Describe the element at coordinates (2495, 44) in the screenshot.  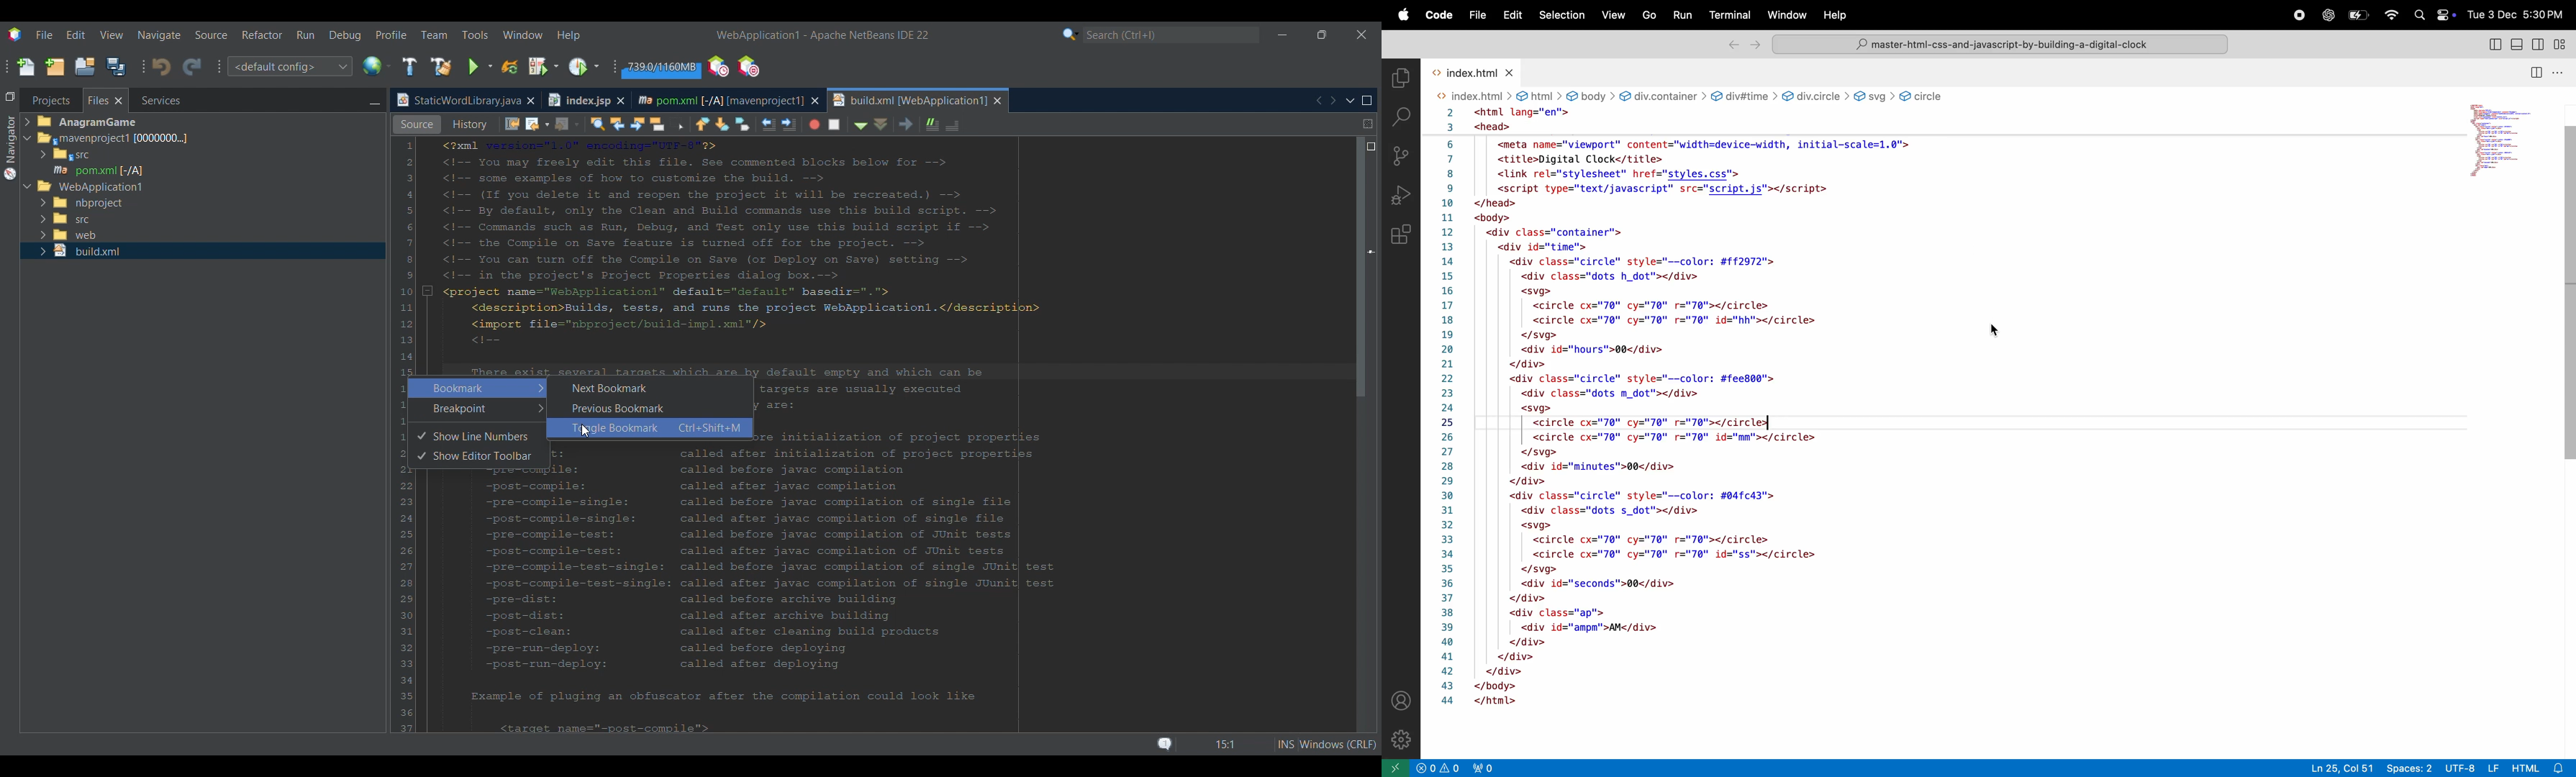
I see `toggle primary sidebar` at that location.